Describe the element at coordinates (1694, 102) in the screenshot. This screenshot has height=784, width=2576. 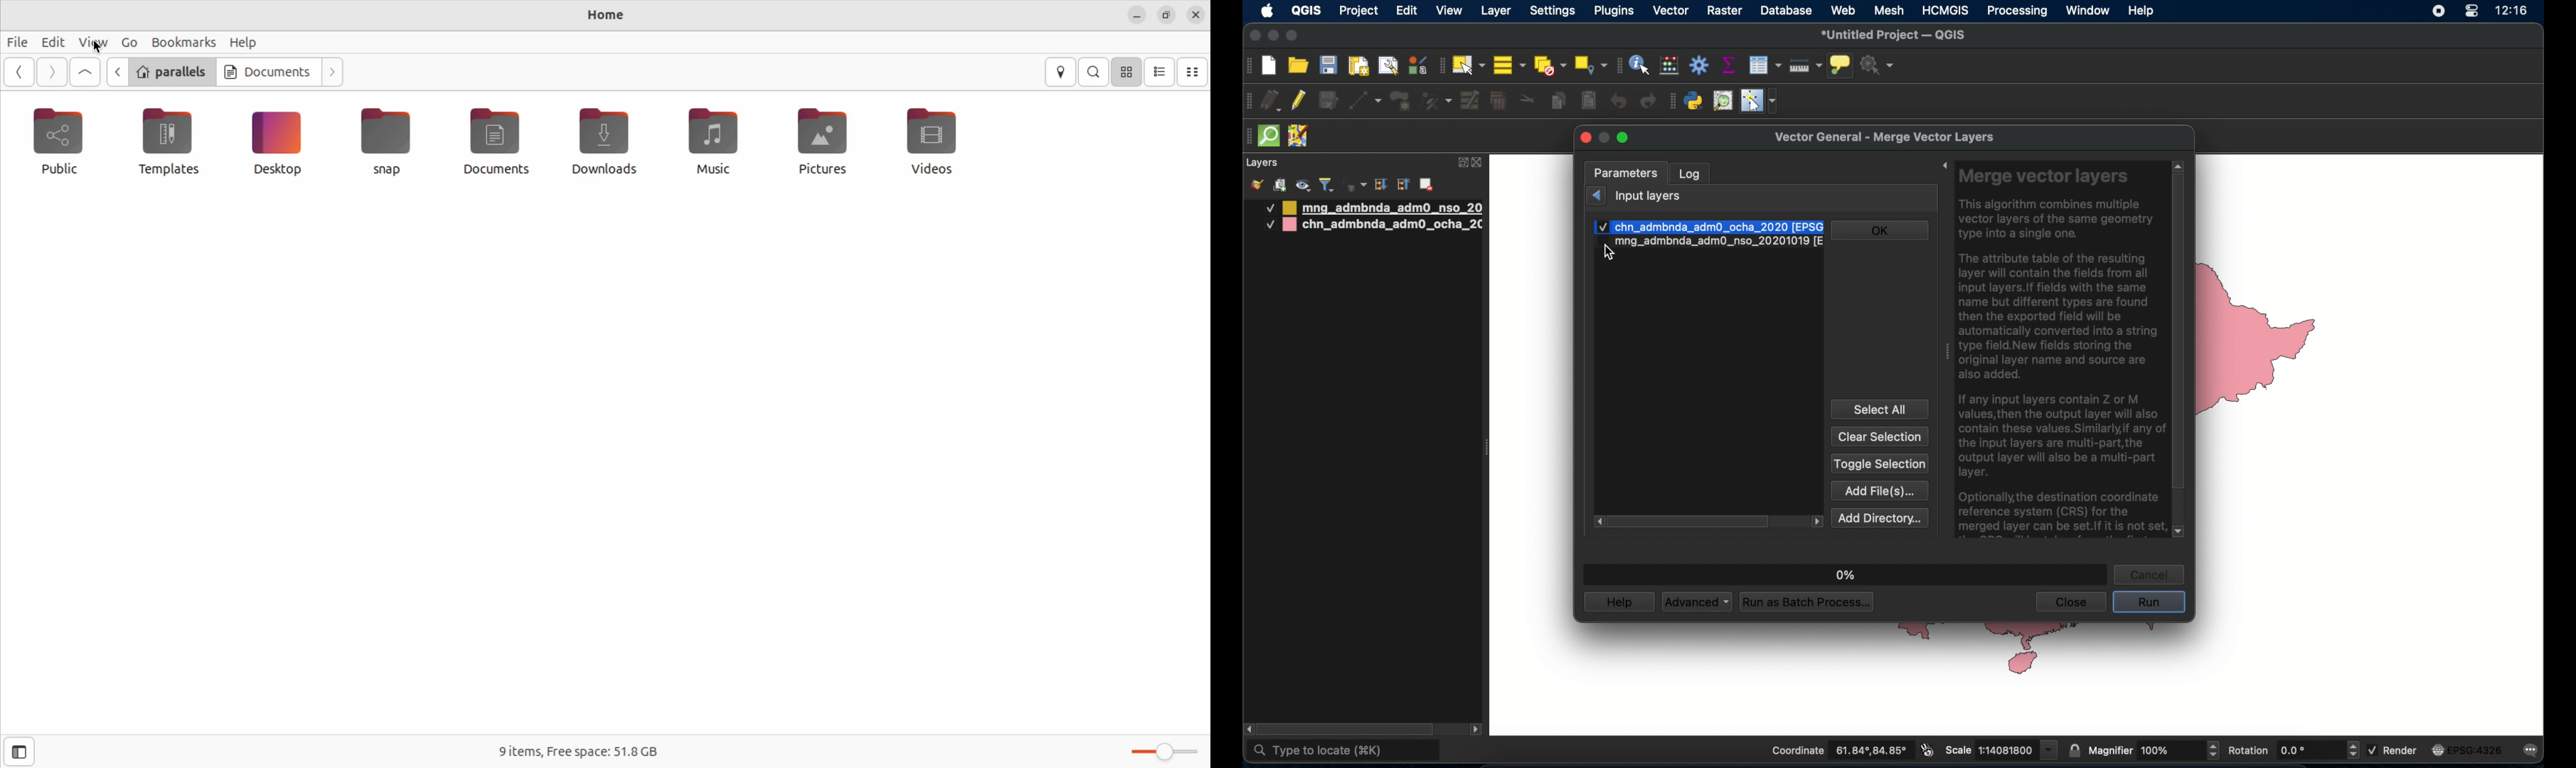
I see `python console` at that location.